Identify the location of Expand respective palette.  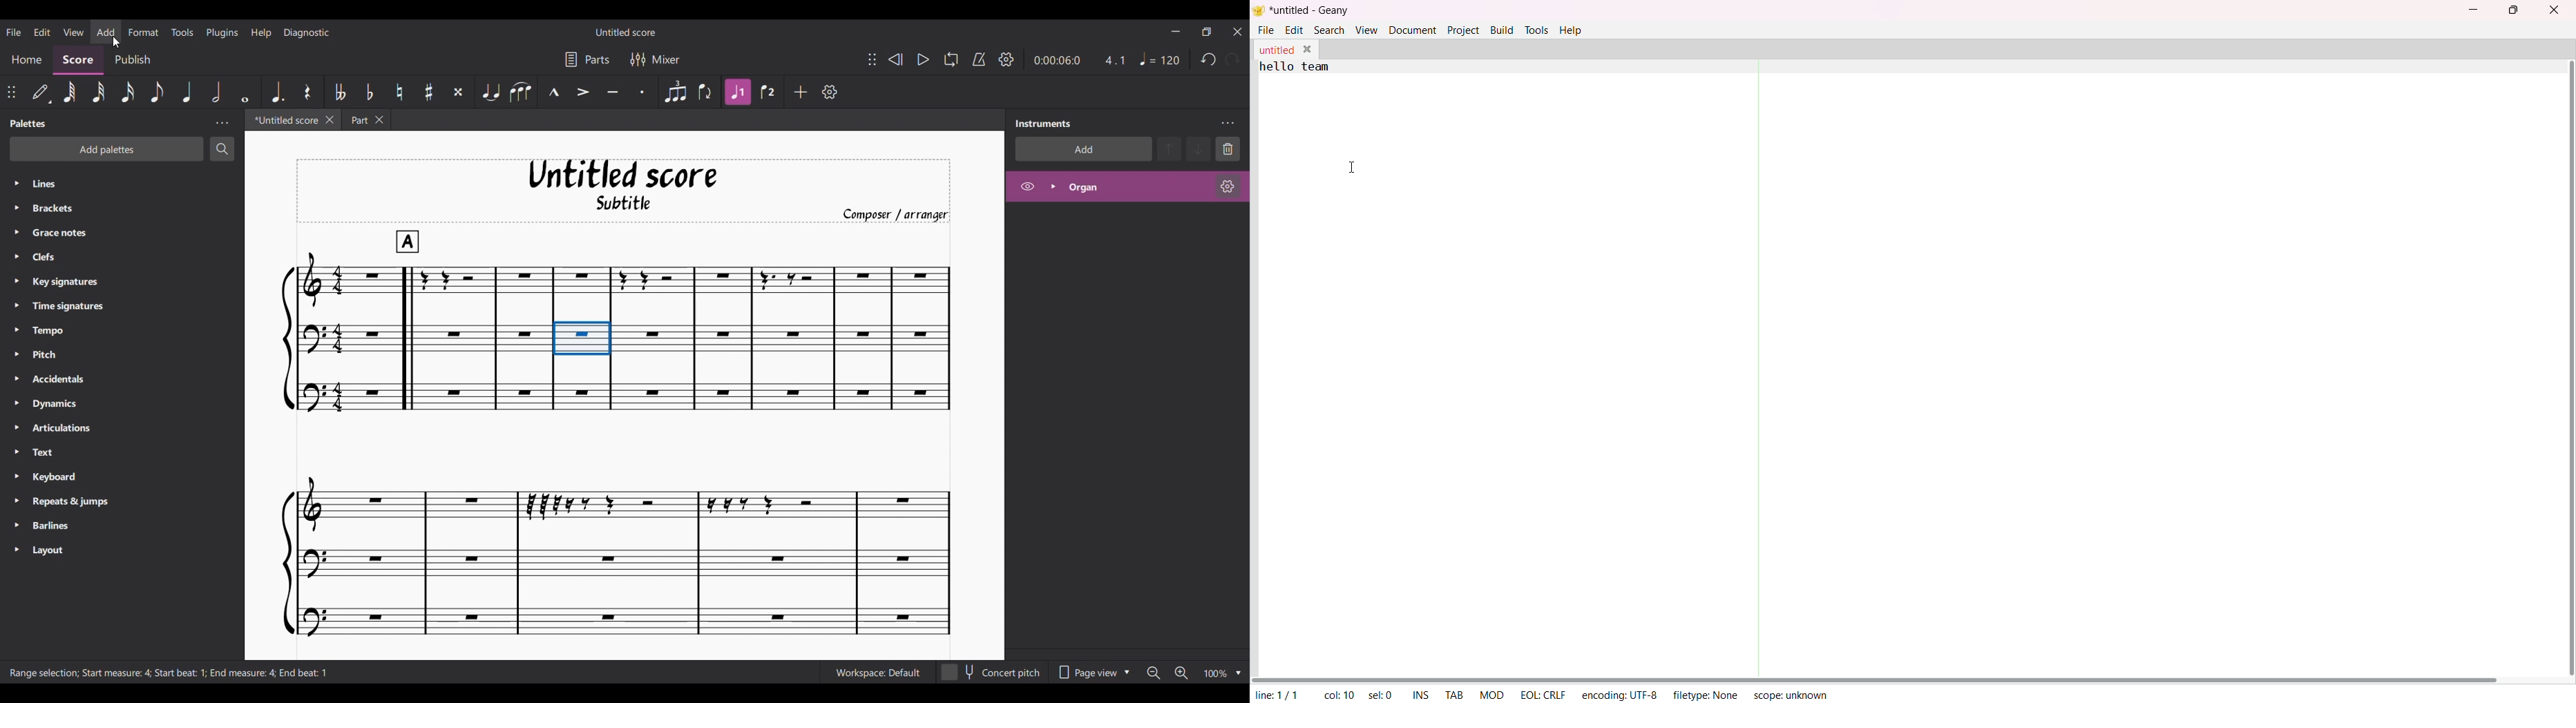
(16, 366).